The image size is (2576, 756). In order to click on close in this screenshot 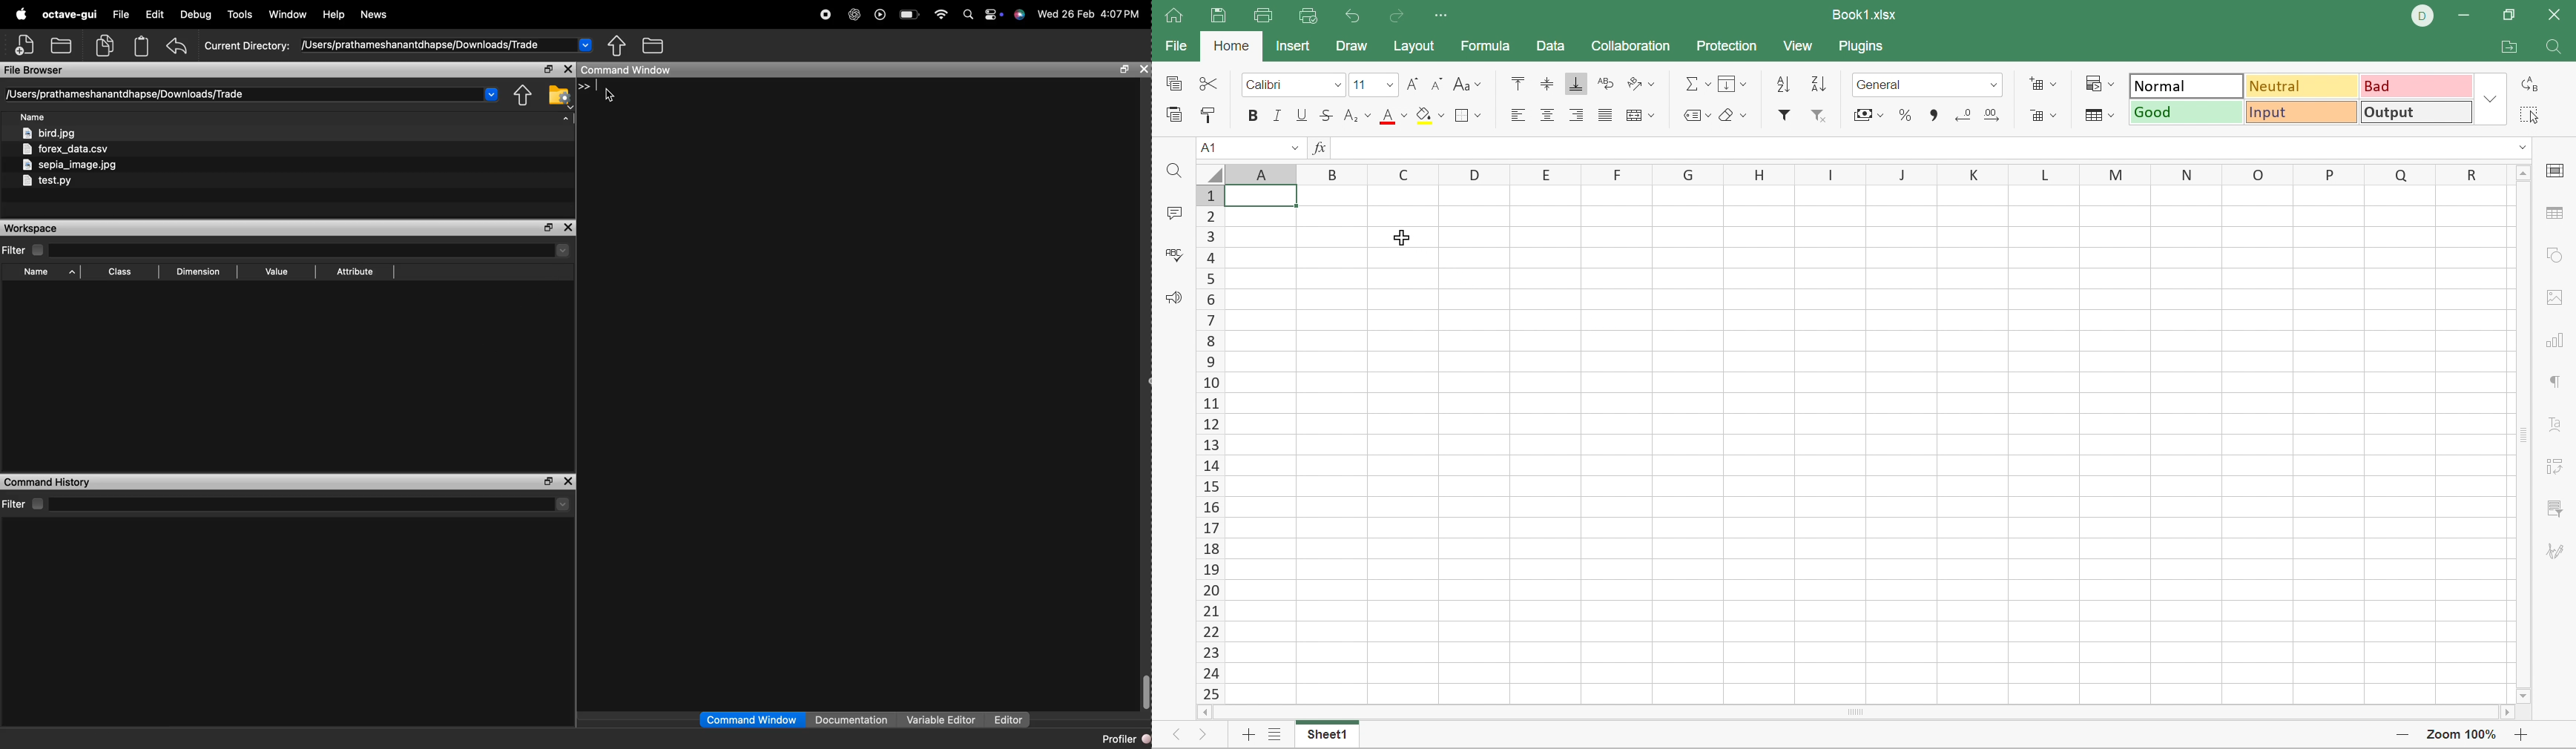, I will do `click(569, 69)`.